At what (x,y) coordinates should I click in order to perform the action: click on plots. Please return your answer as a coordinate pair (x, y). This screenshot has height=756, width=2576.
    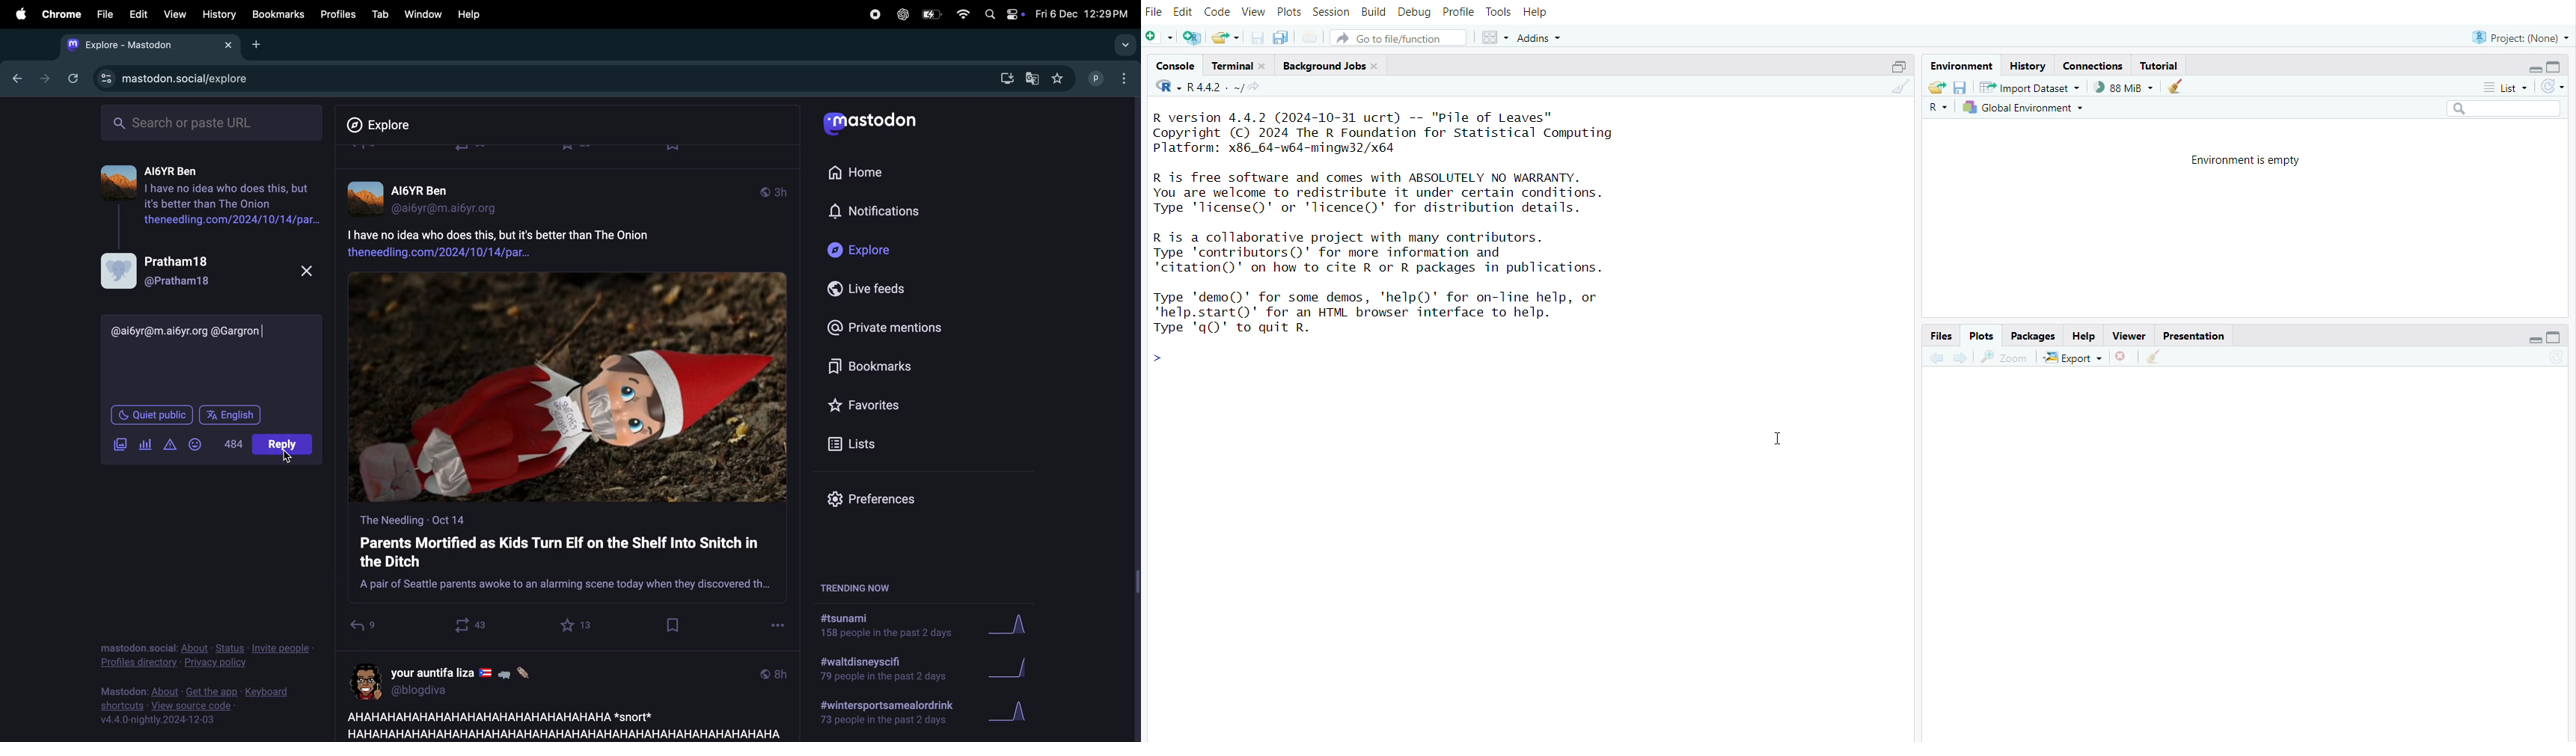
    Looking at the image, I should click on (1983, 336).